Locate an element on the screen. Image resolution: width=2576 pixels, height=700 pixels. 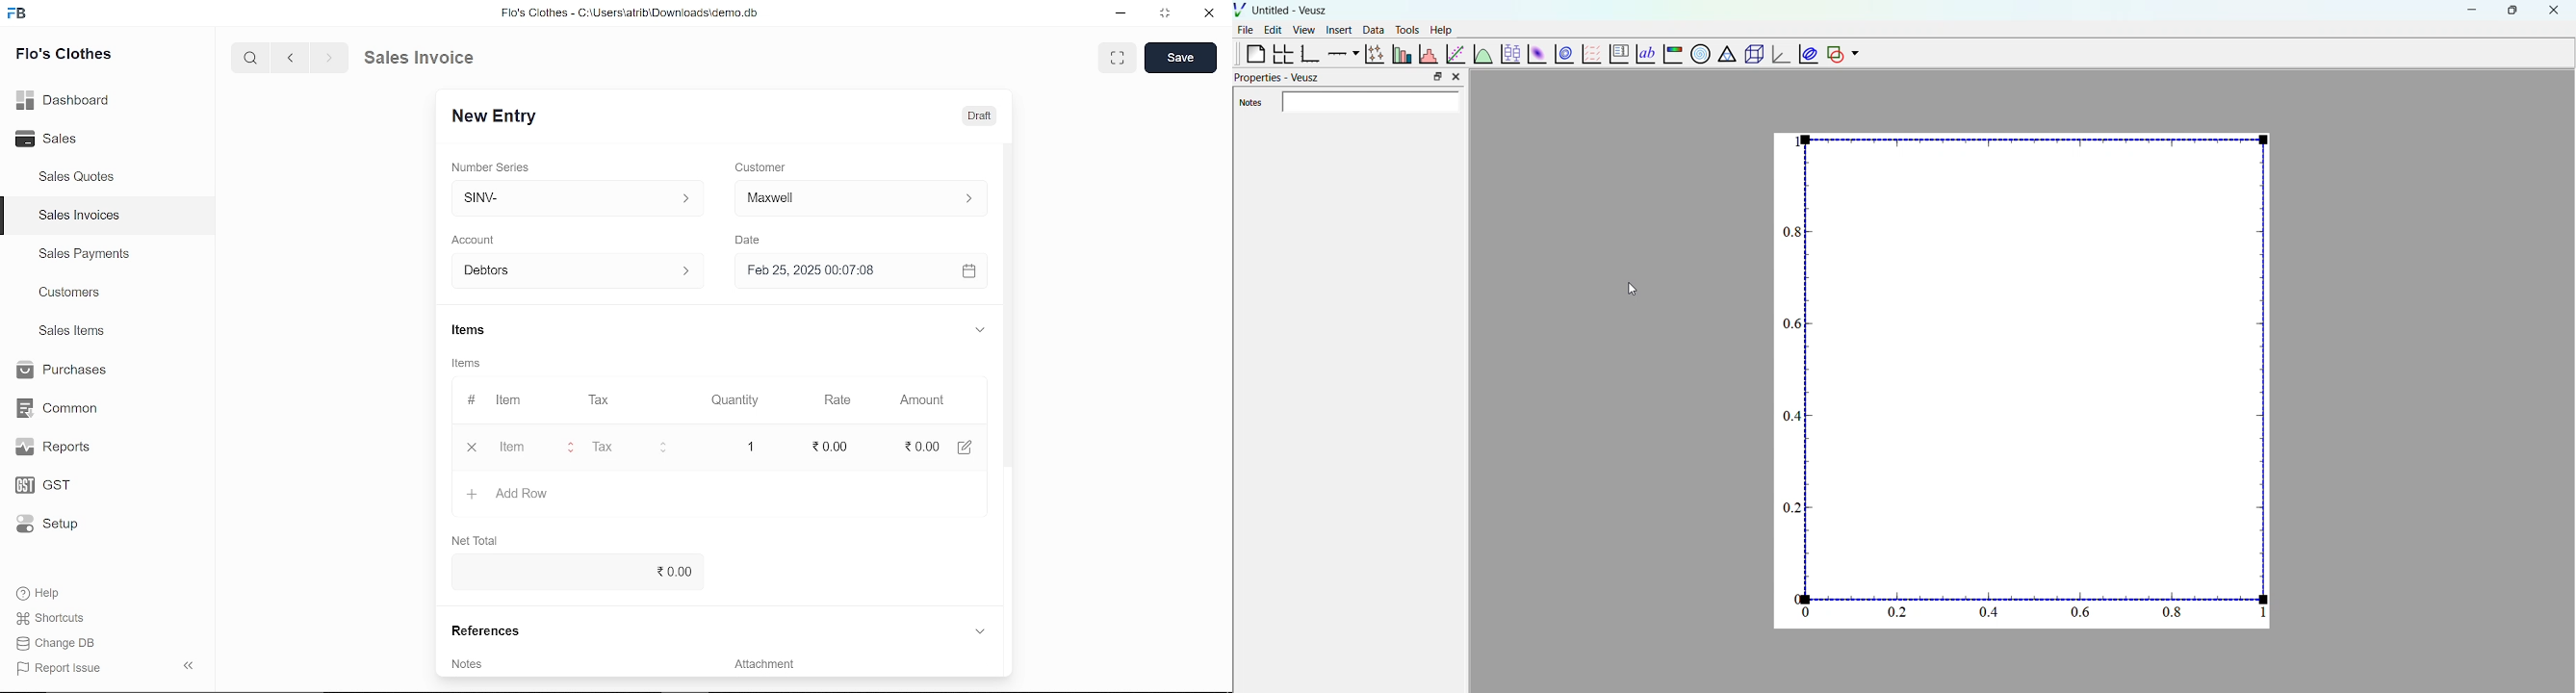
expand is located at coordinates (982, 331).